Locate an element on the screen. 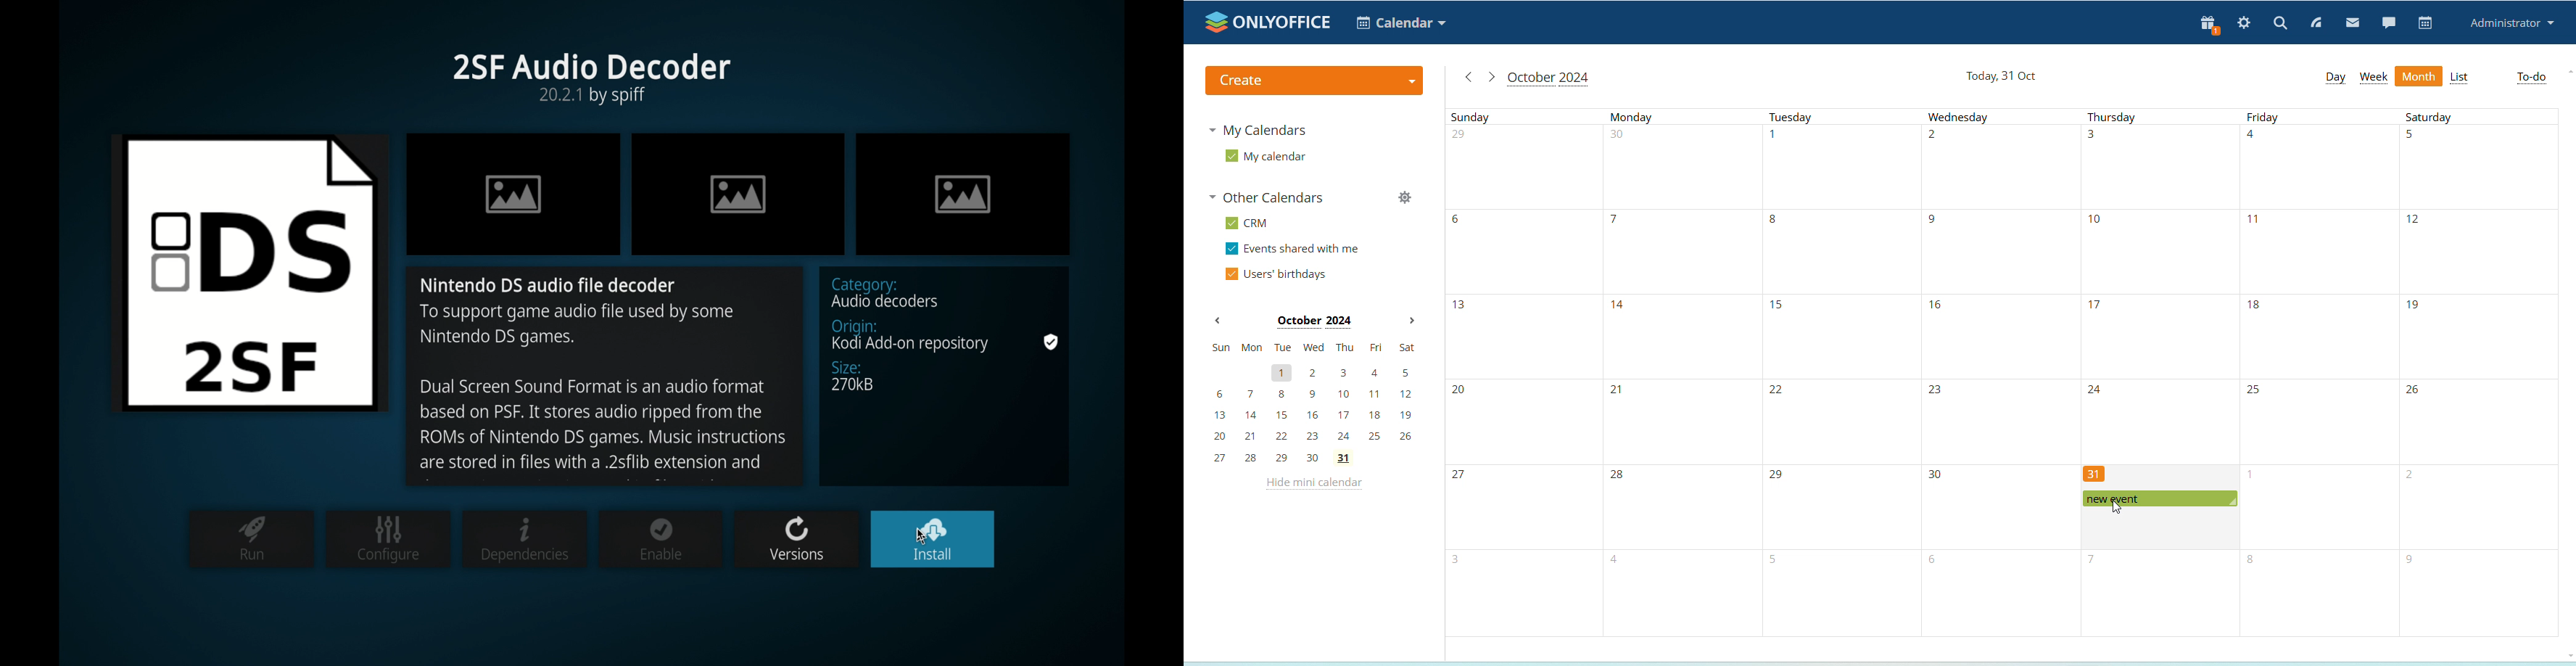 This screenshot has width=2576, height=672. cursor is located at coordinates (922, 537).